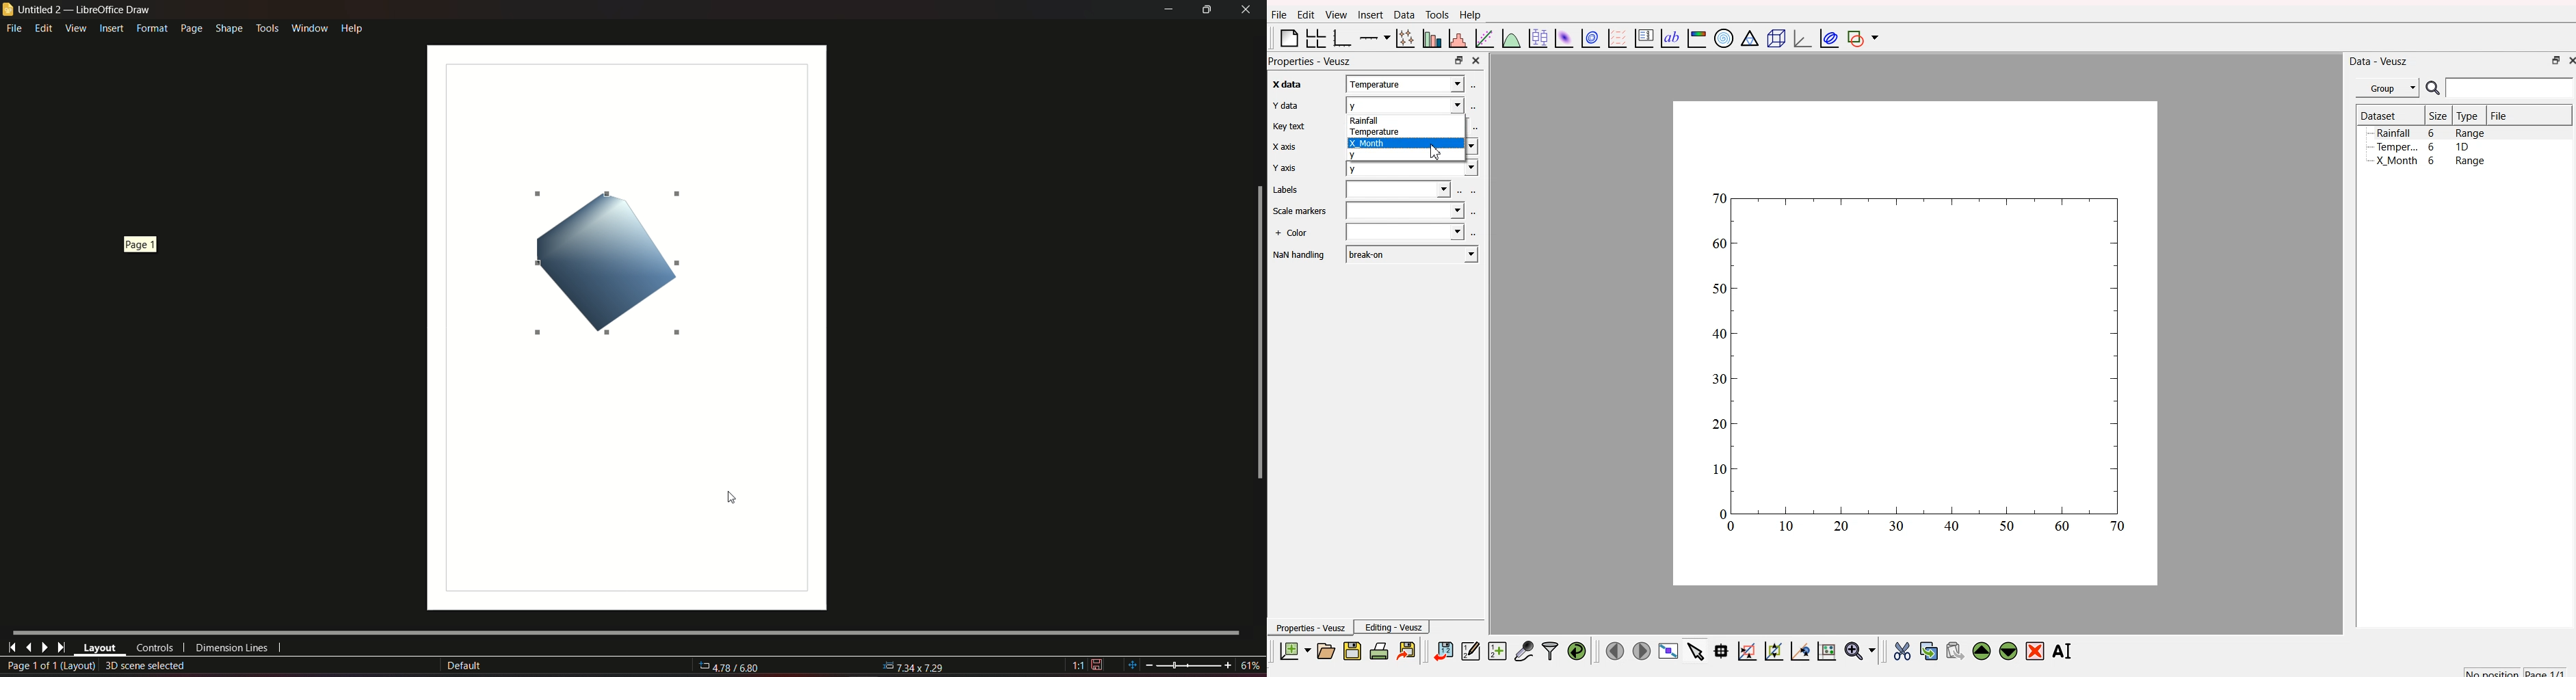 The height and width of the screenshot is (700, 2576). I want to click on page, so click(190, 28).